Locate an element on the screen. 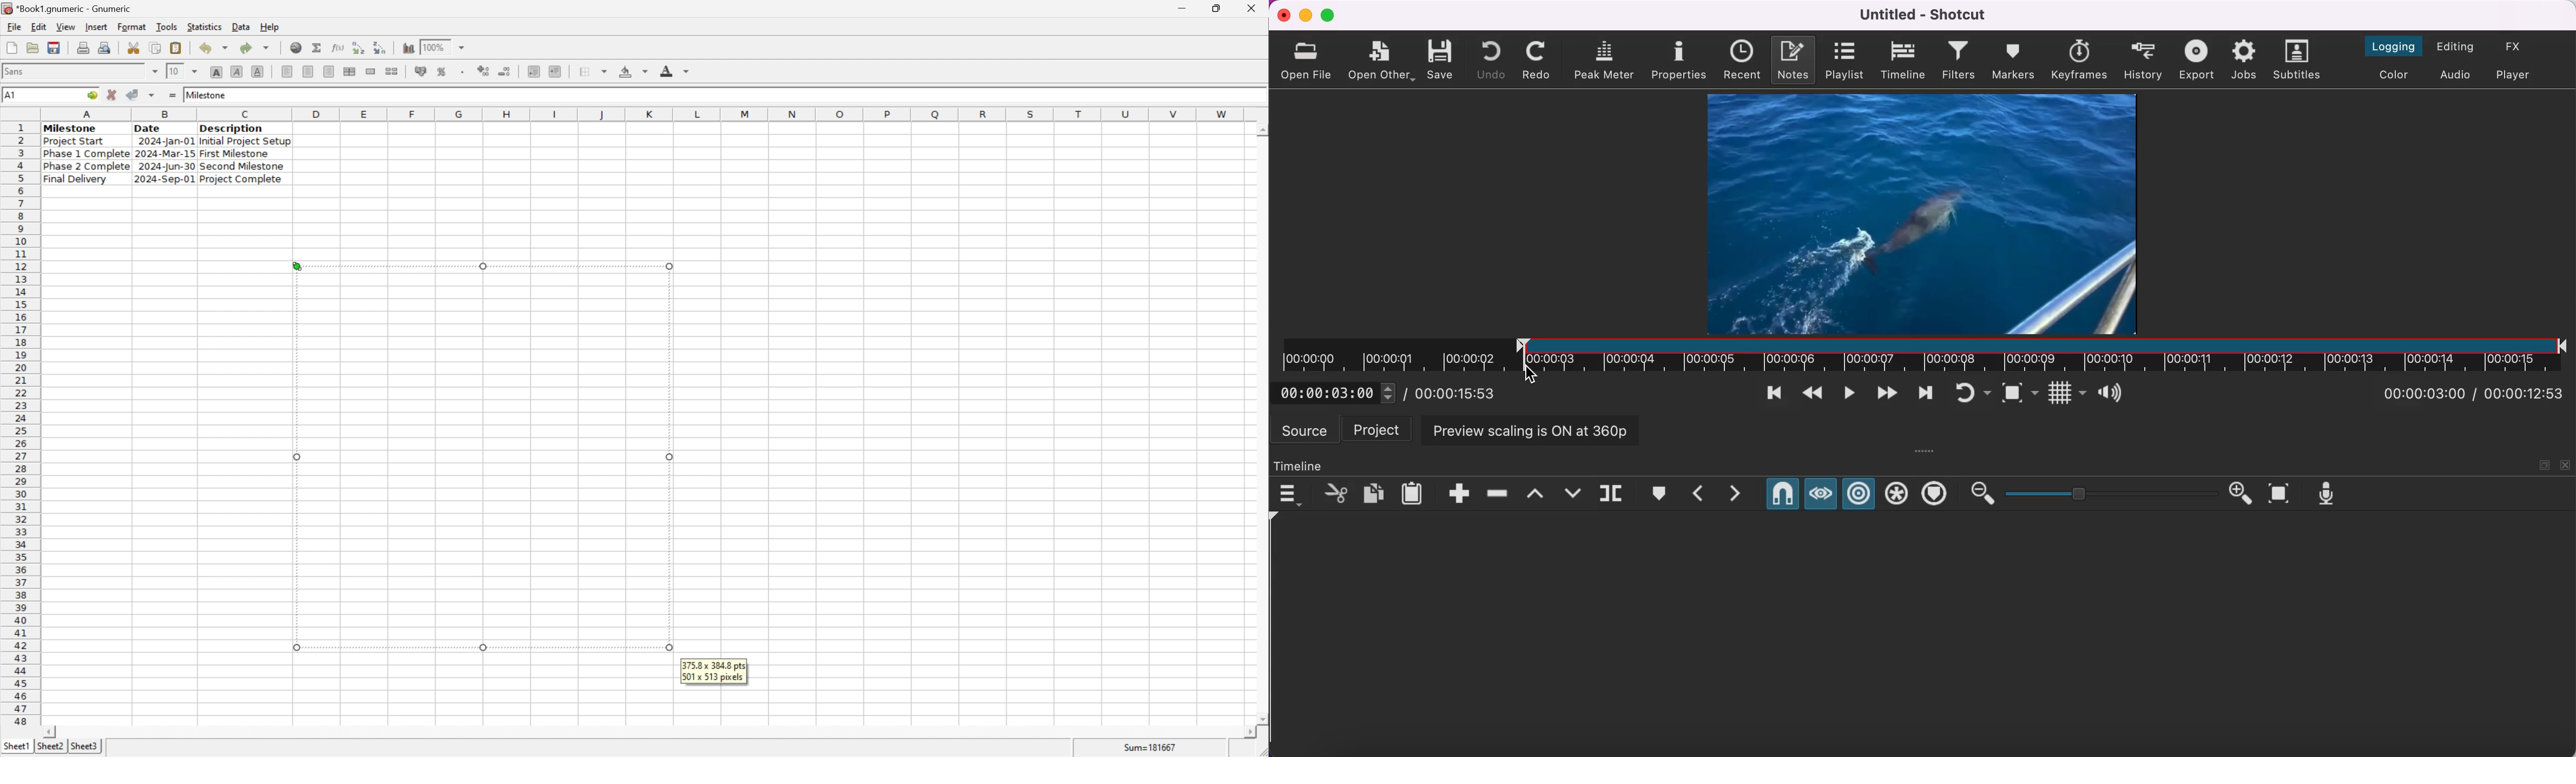 The height and width of the screenshot is (784, 2576). accept changes is located at coordinates (136, 94).